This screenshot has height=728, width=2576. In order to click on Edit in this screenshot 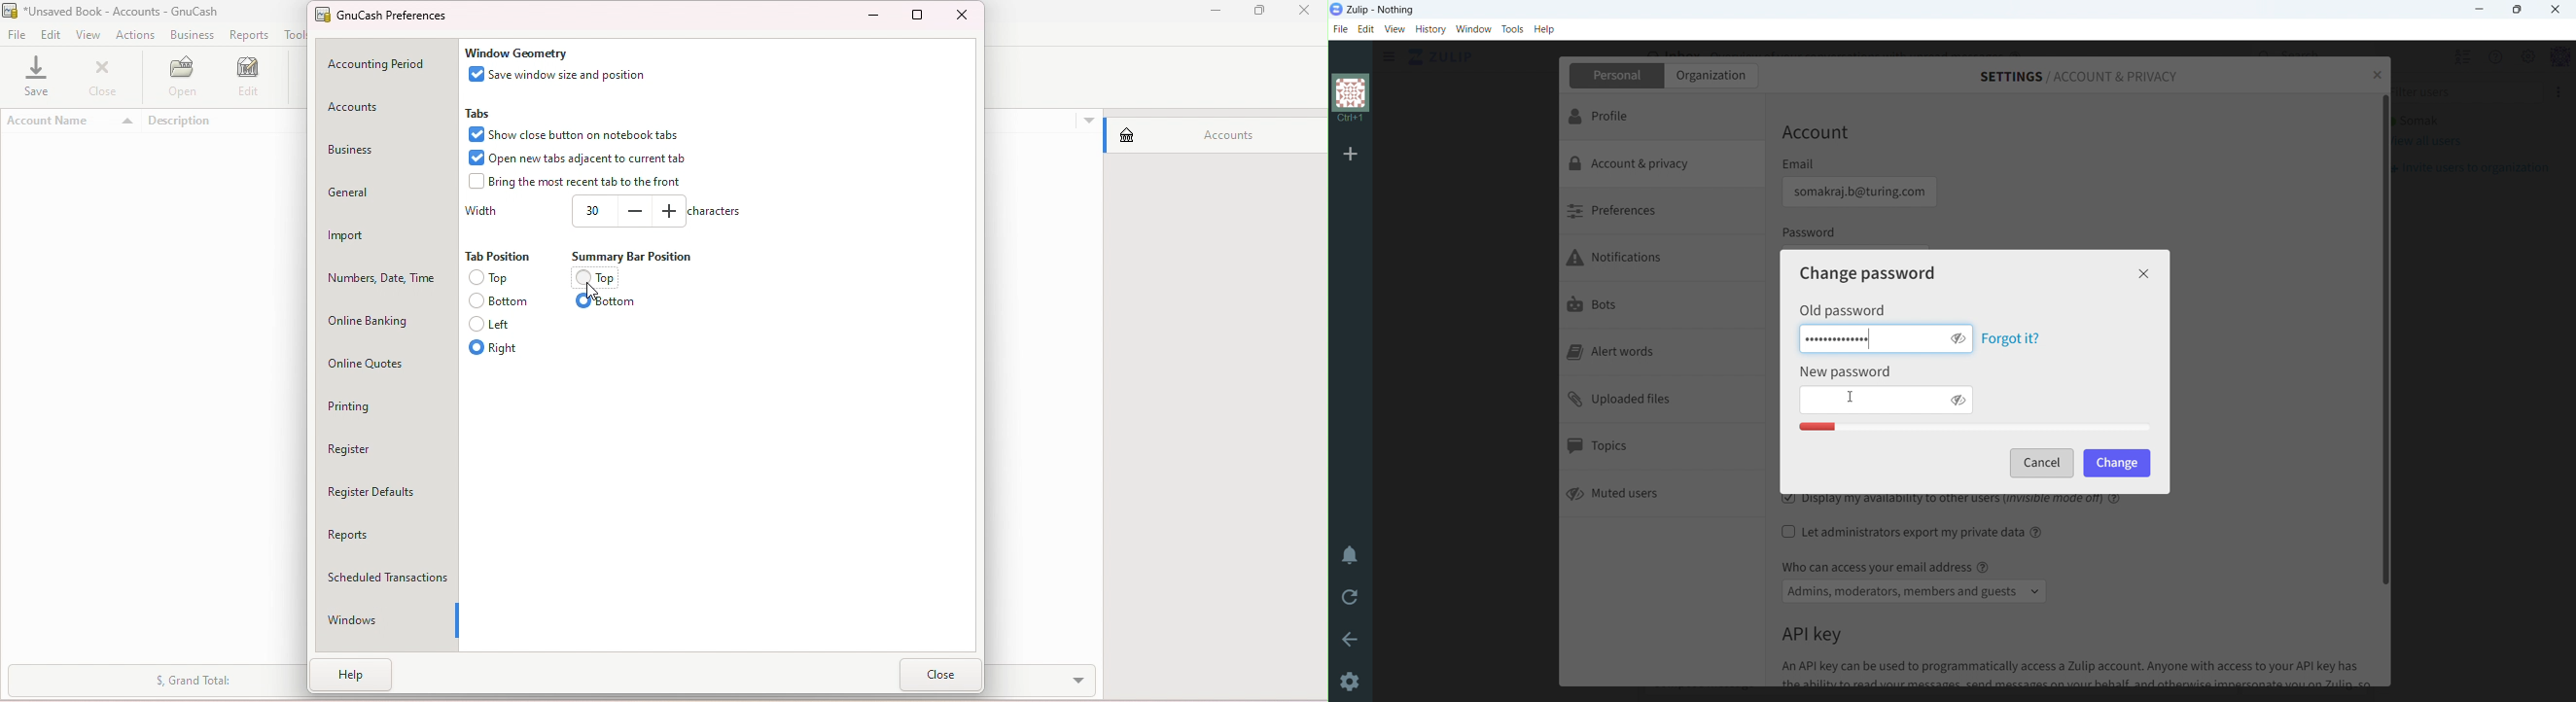, I will do `click(252, 79)`.